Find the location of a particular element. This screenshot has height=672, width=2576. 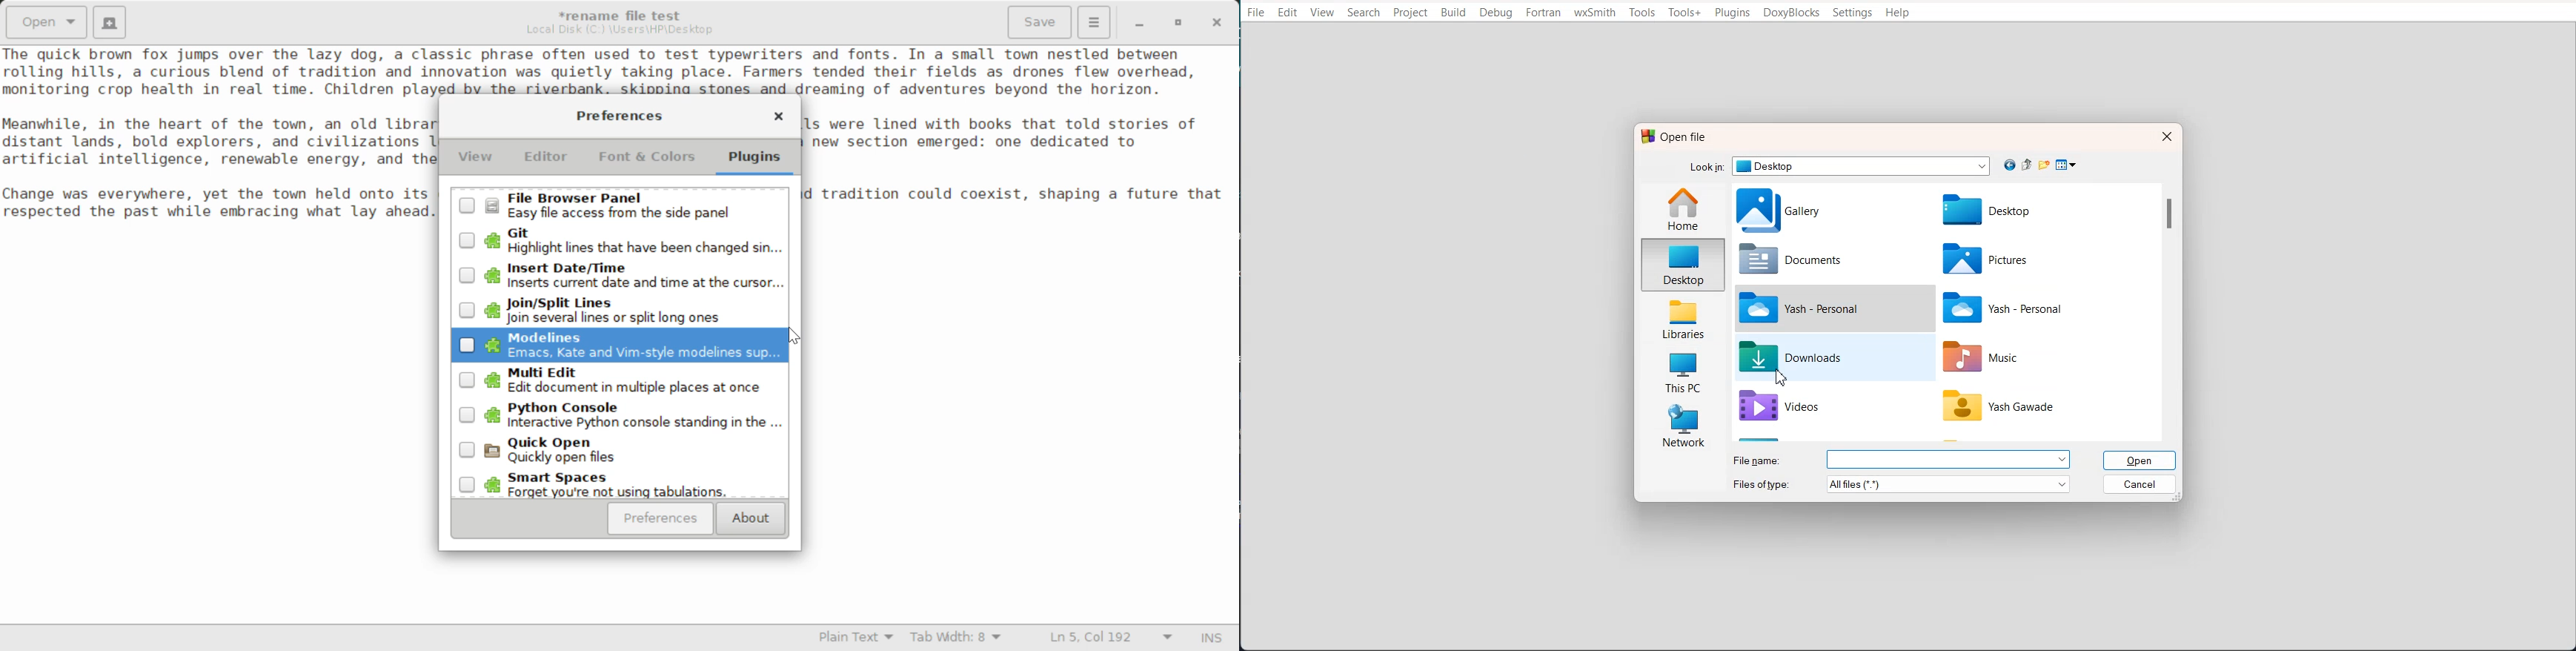

Close Window is located at coordinates (1219, 21).